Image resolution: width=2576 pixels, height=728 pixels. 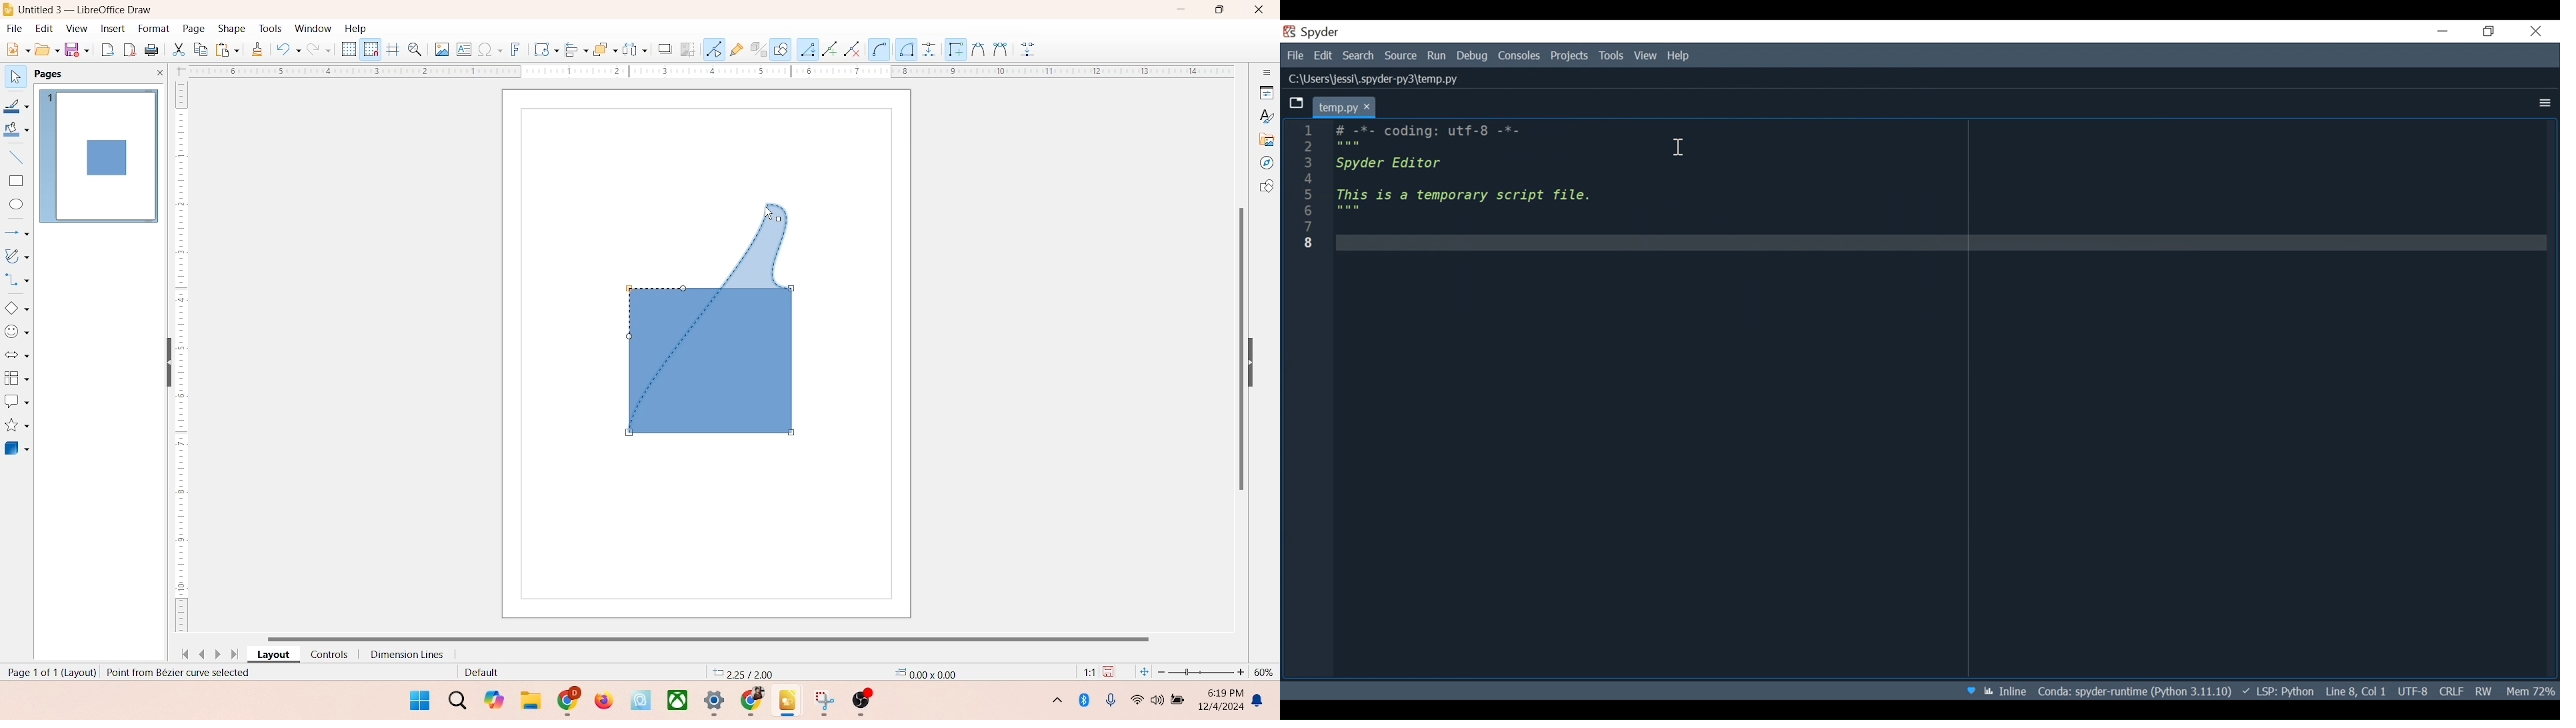 I want to click on cursor, so click(x=1679, y=149).